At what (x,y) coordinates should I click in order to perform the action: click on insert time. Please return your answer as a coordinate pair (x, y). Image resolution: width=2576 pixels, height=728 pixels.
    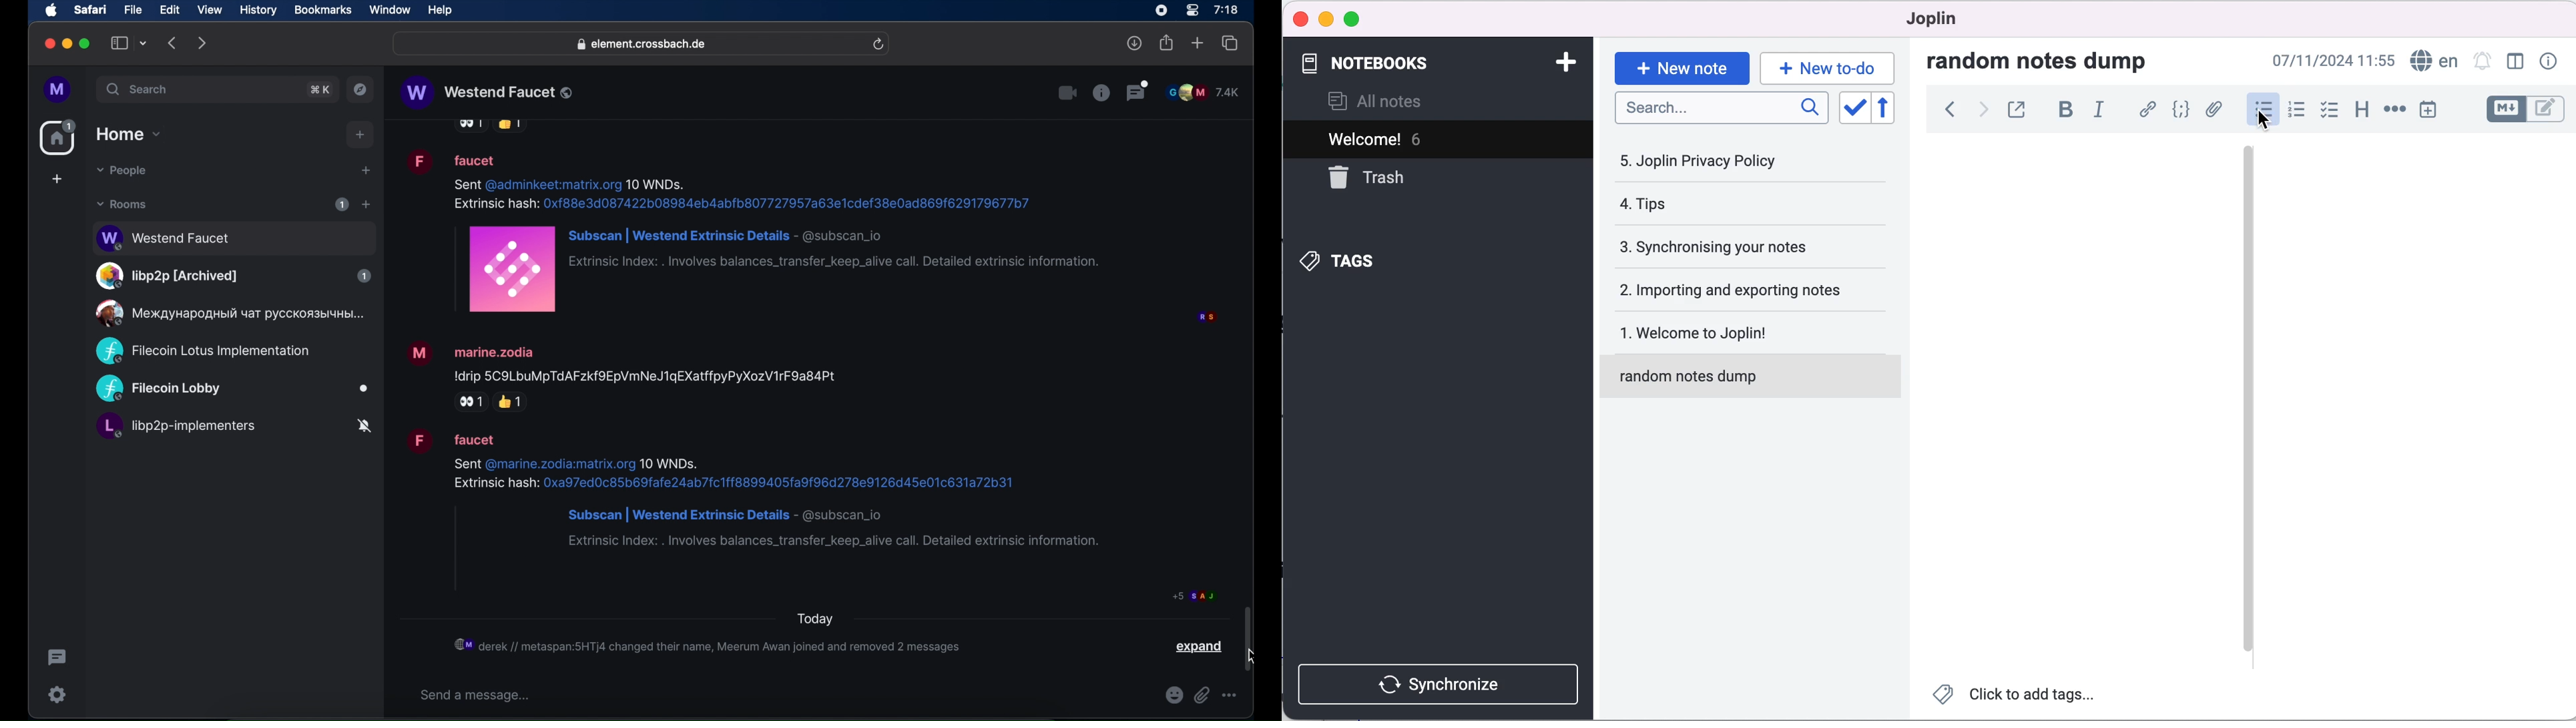
    Looking at the image, I should click on (2437, 109).